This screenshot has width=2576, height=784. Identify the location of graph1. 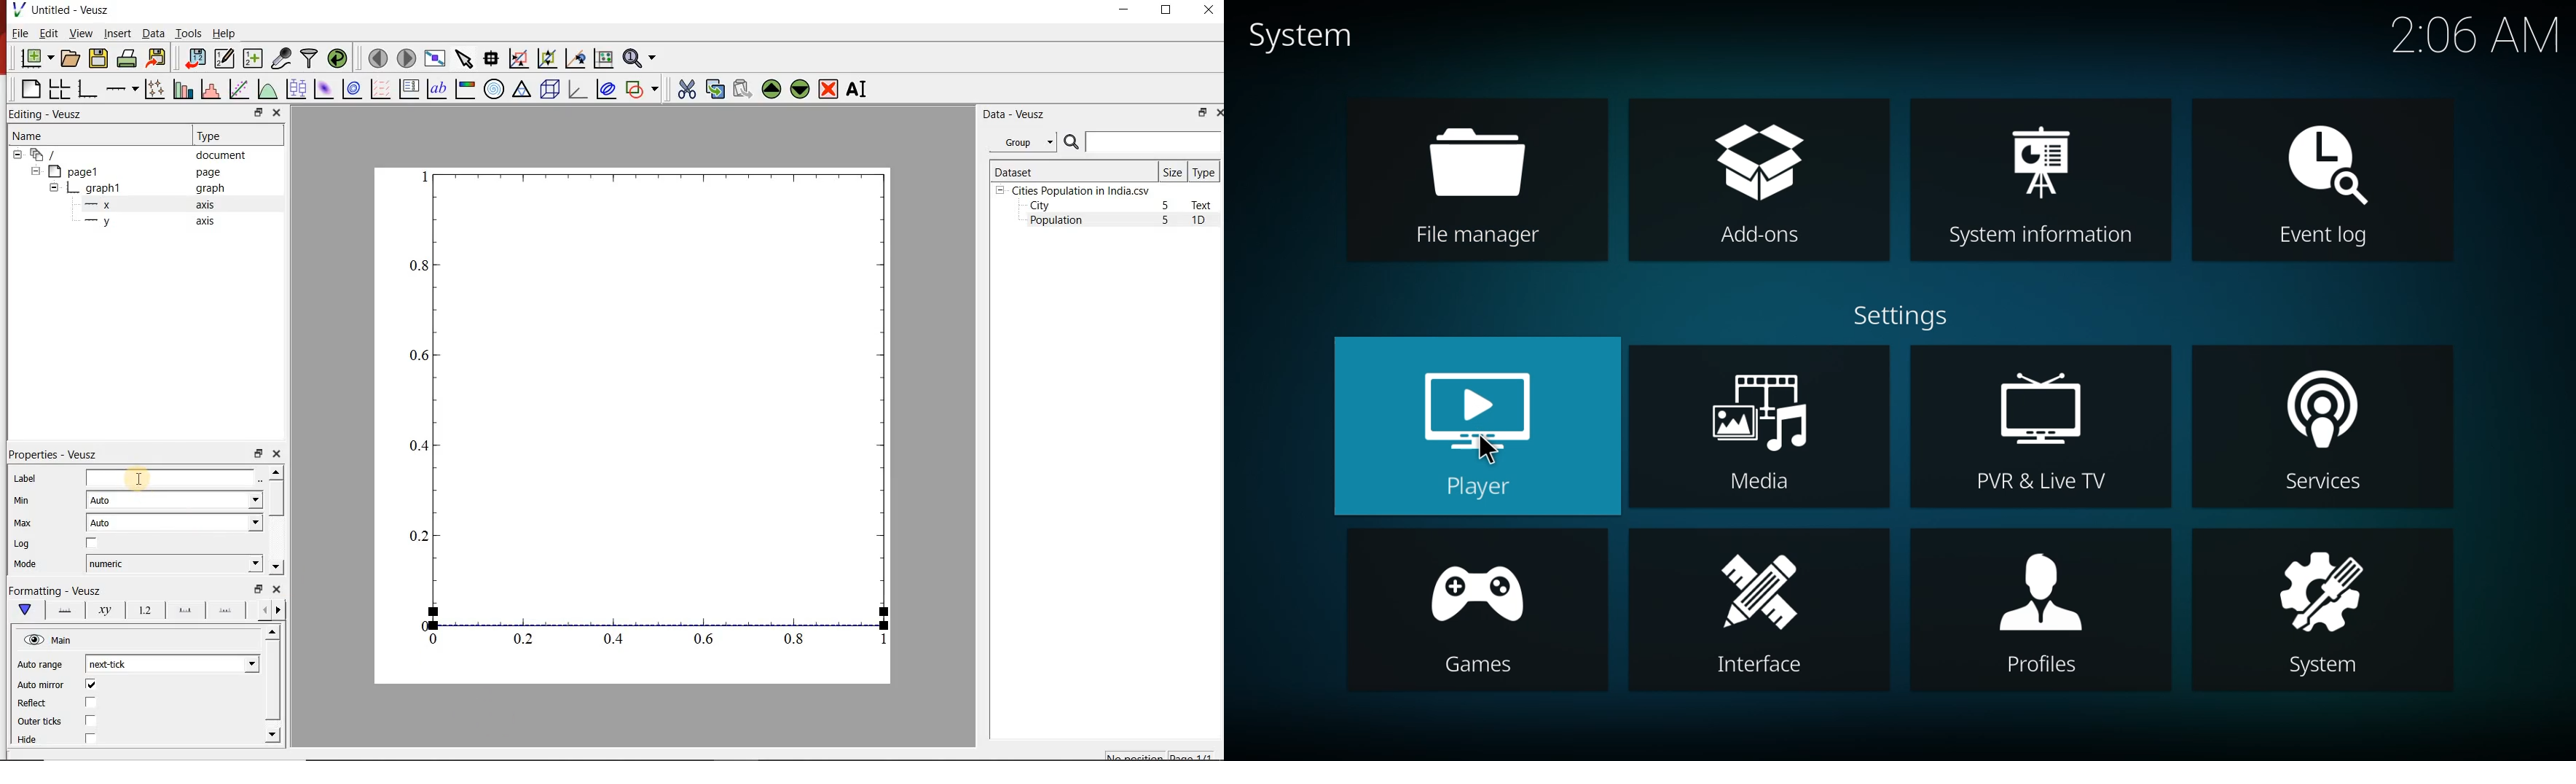
(139, 188).